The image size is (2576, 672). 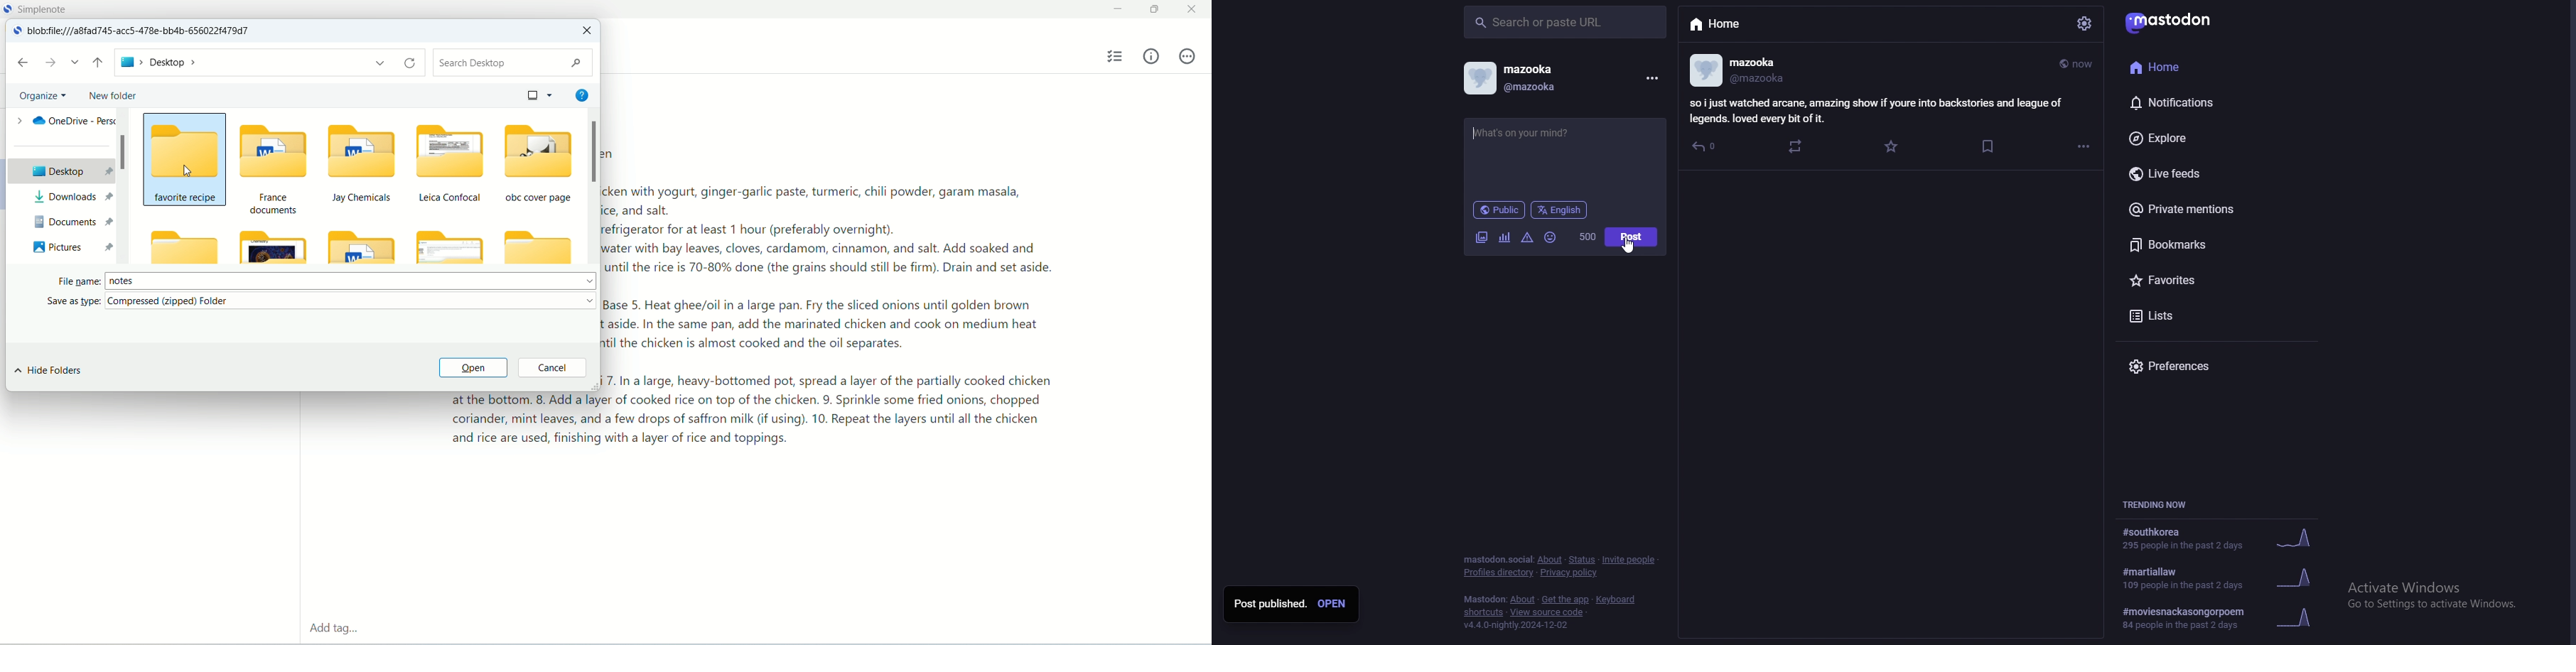 What do you see at coordinates (581, 93) in the screenshot?
I see `help` at bounding box center [581, 93].